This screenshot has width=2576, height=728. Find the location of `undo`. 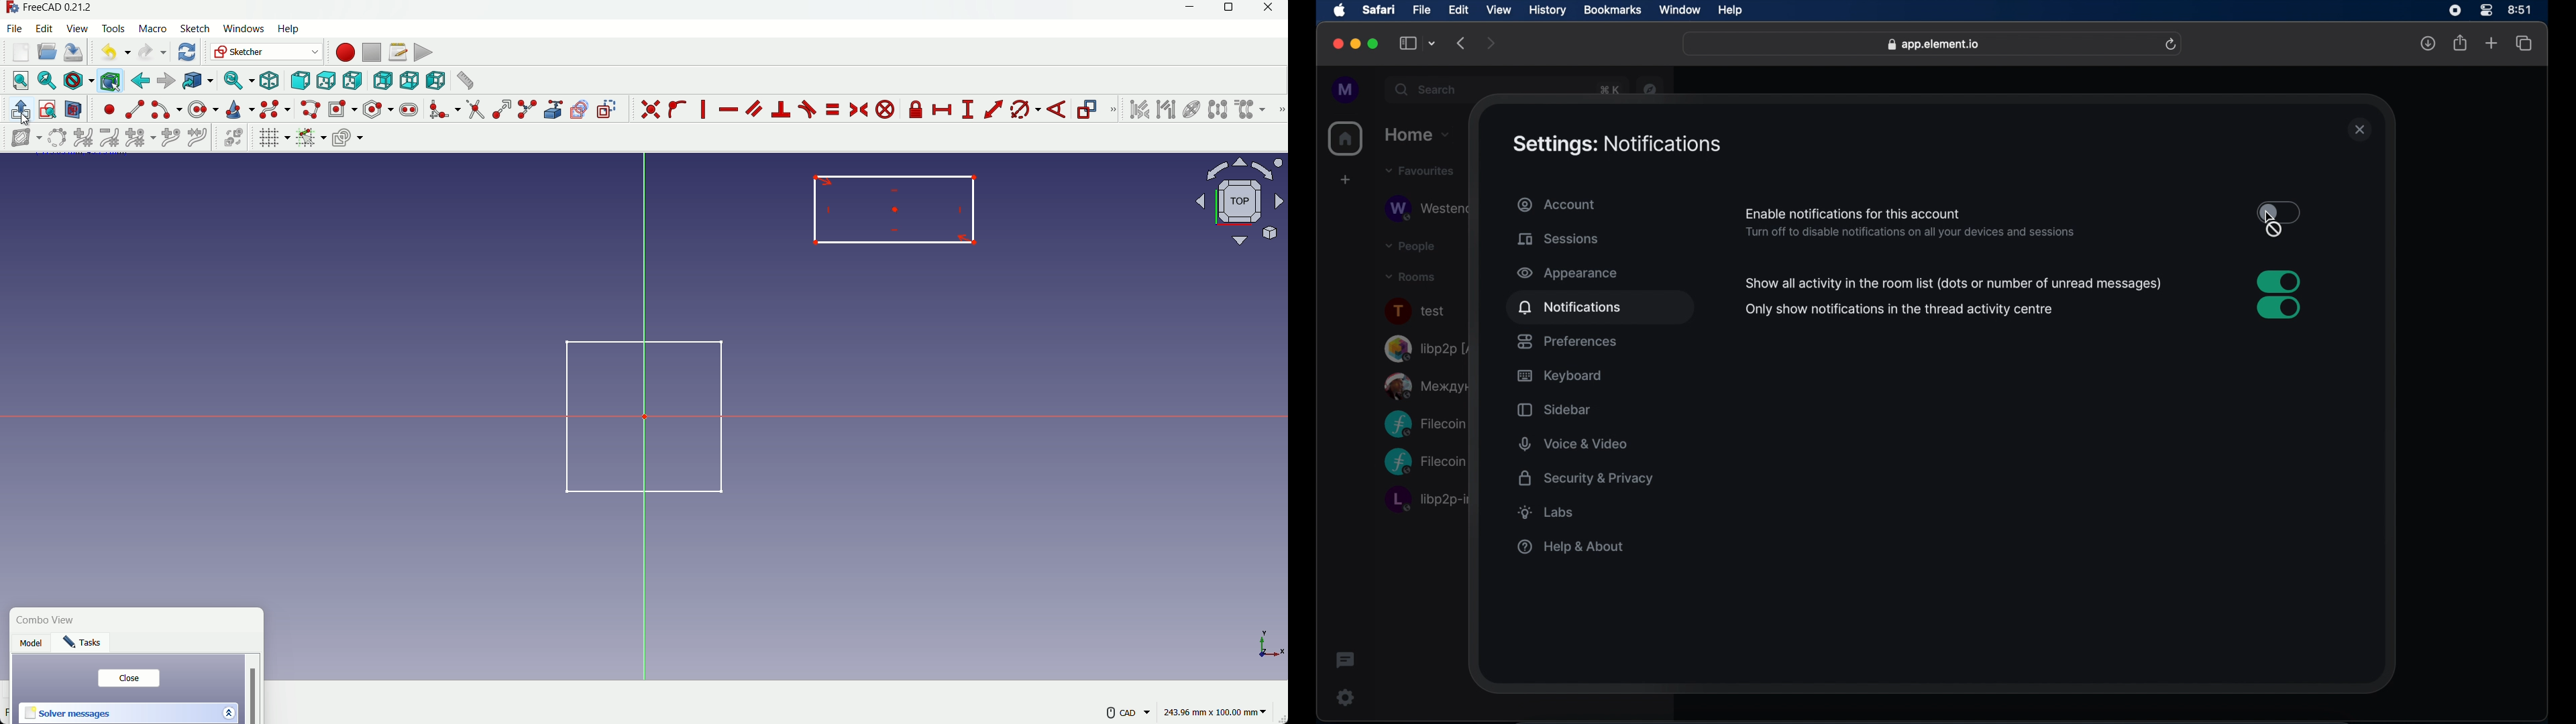

undo is located at coordinates (113, 52).